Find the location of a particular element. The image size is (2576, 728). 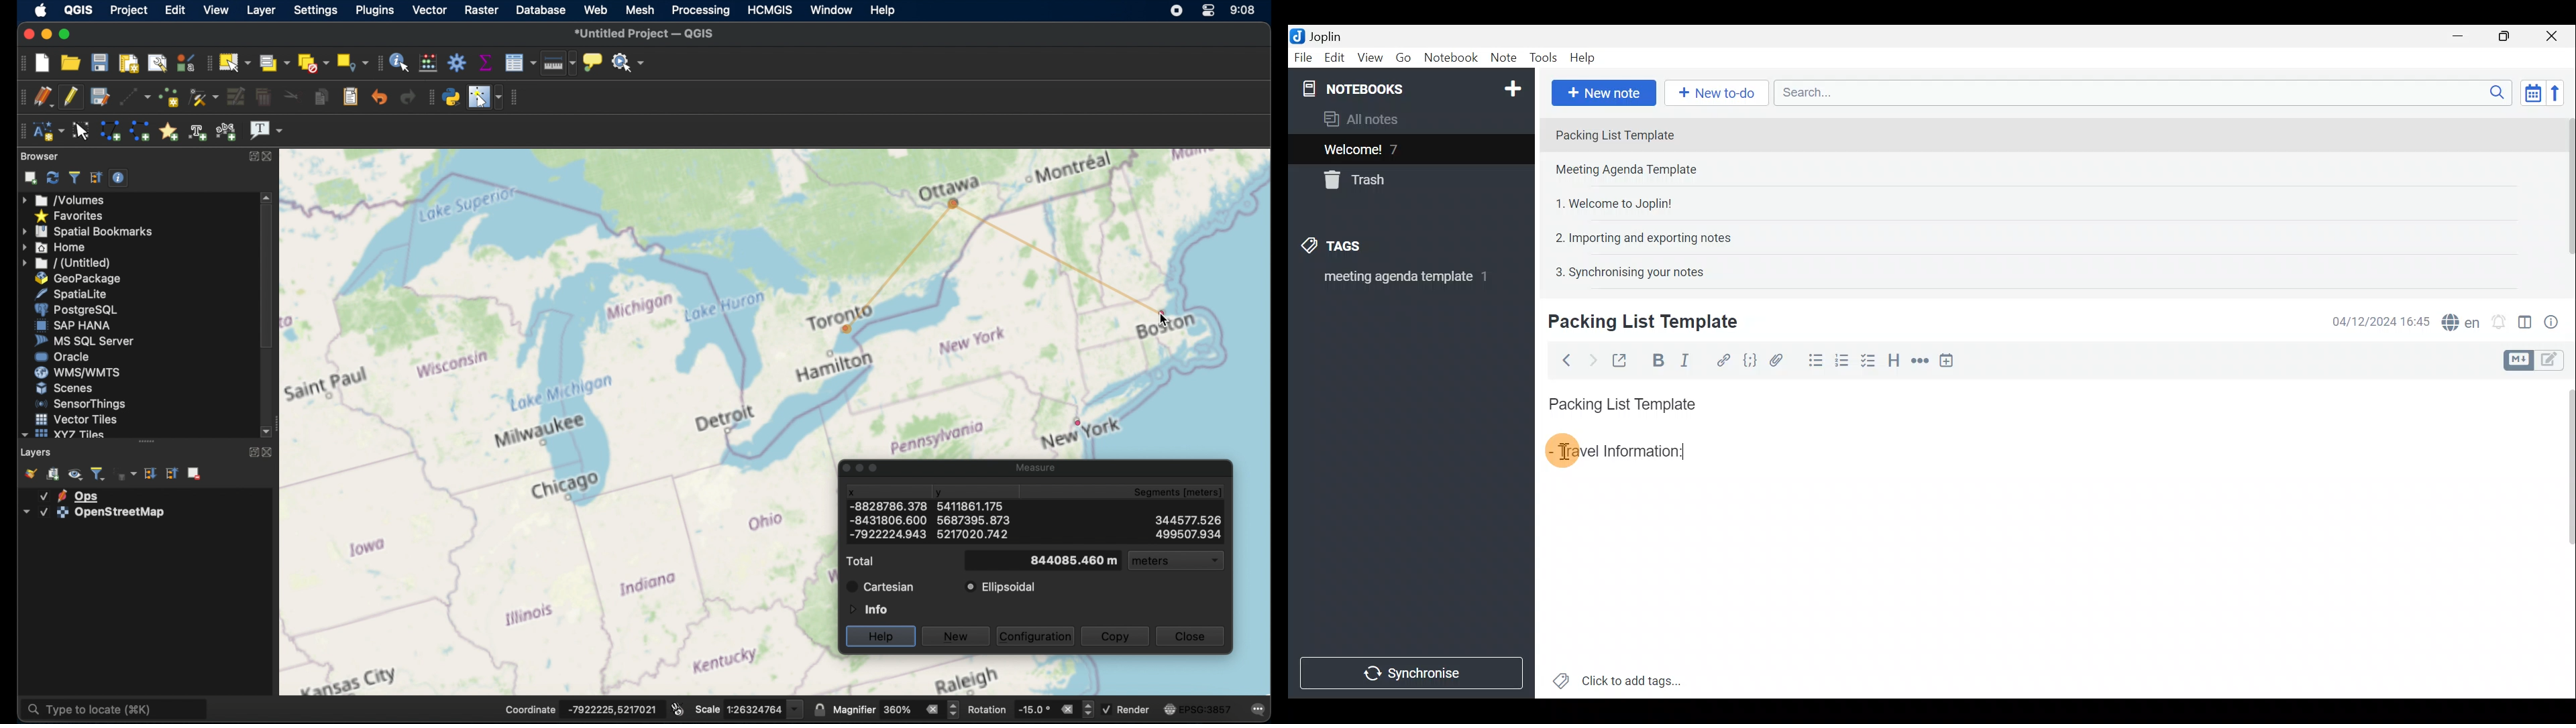

Close is located at coordinates (2556, 36).